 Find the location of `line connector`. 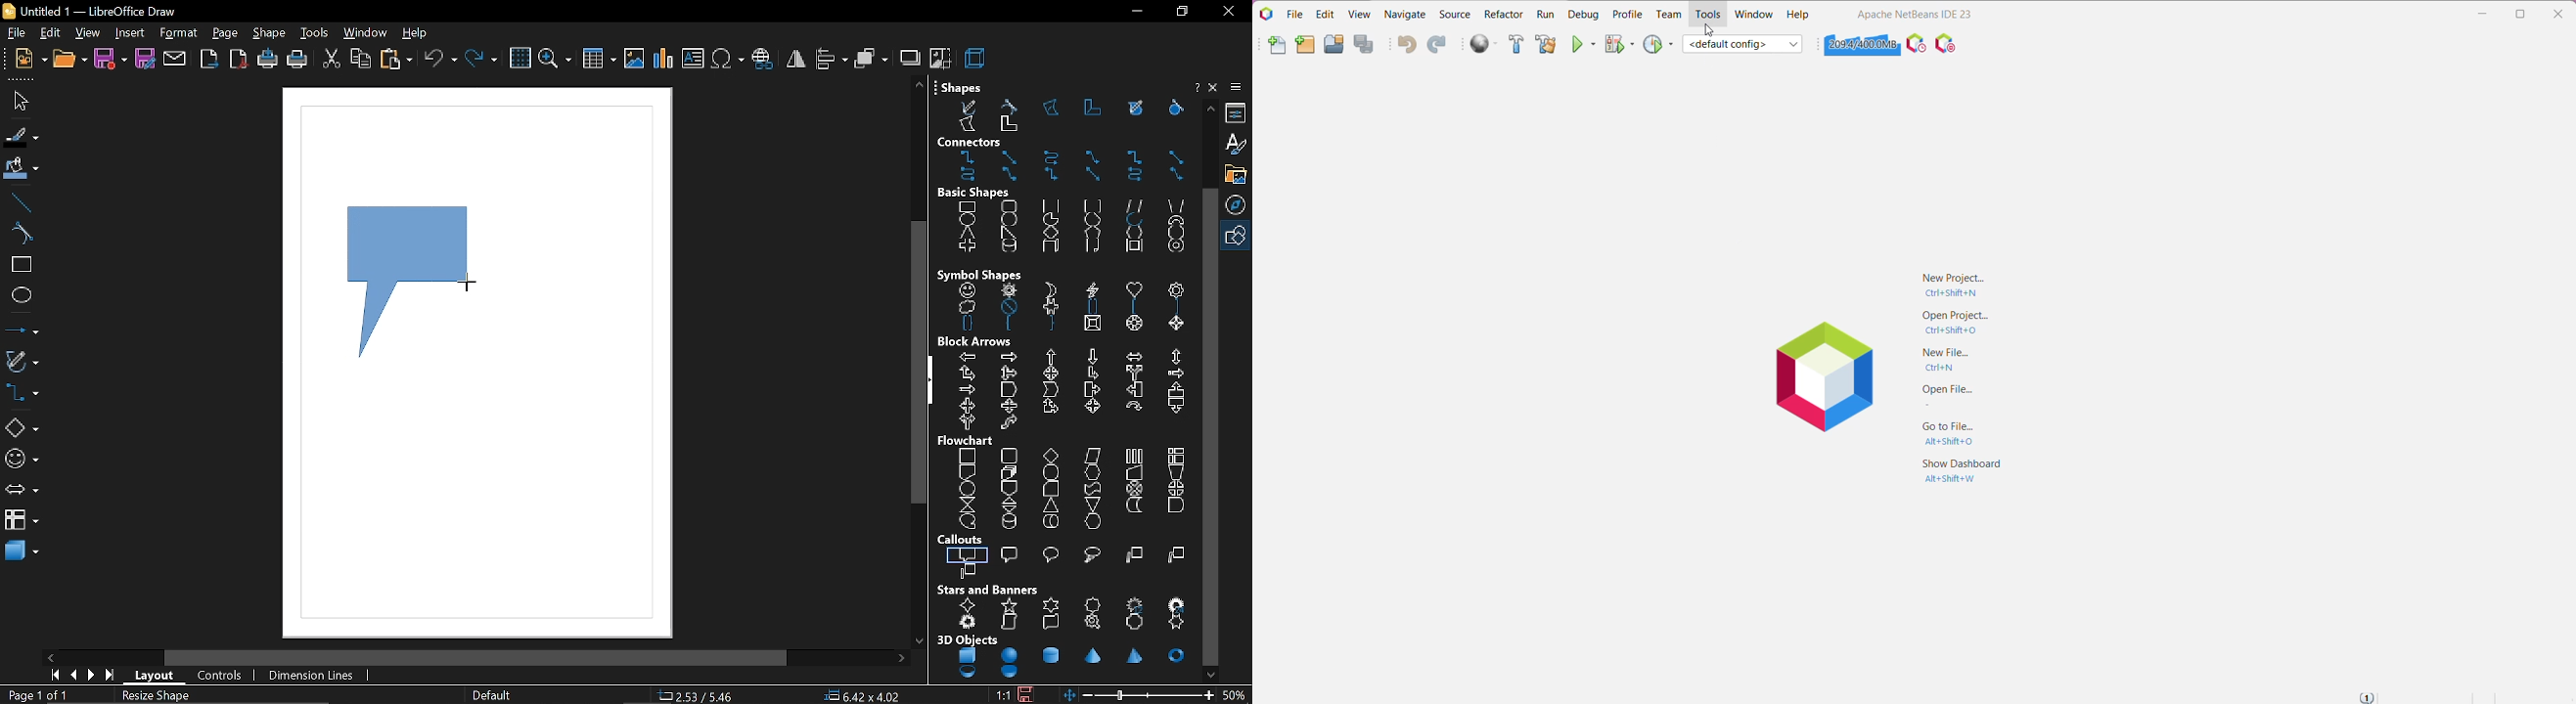

line connector is located at coordinates (1009, 176).